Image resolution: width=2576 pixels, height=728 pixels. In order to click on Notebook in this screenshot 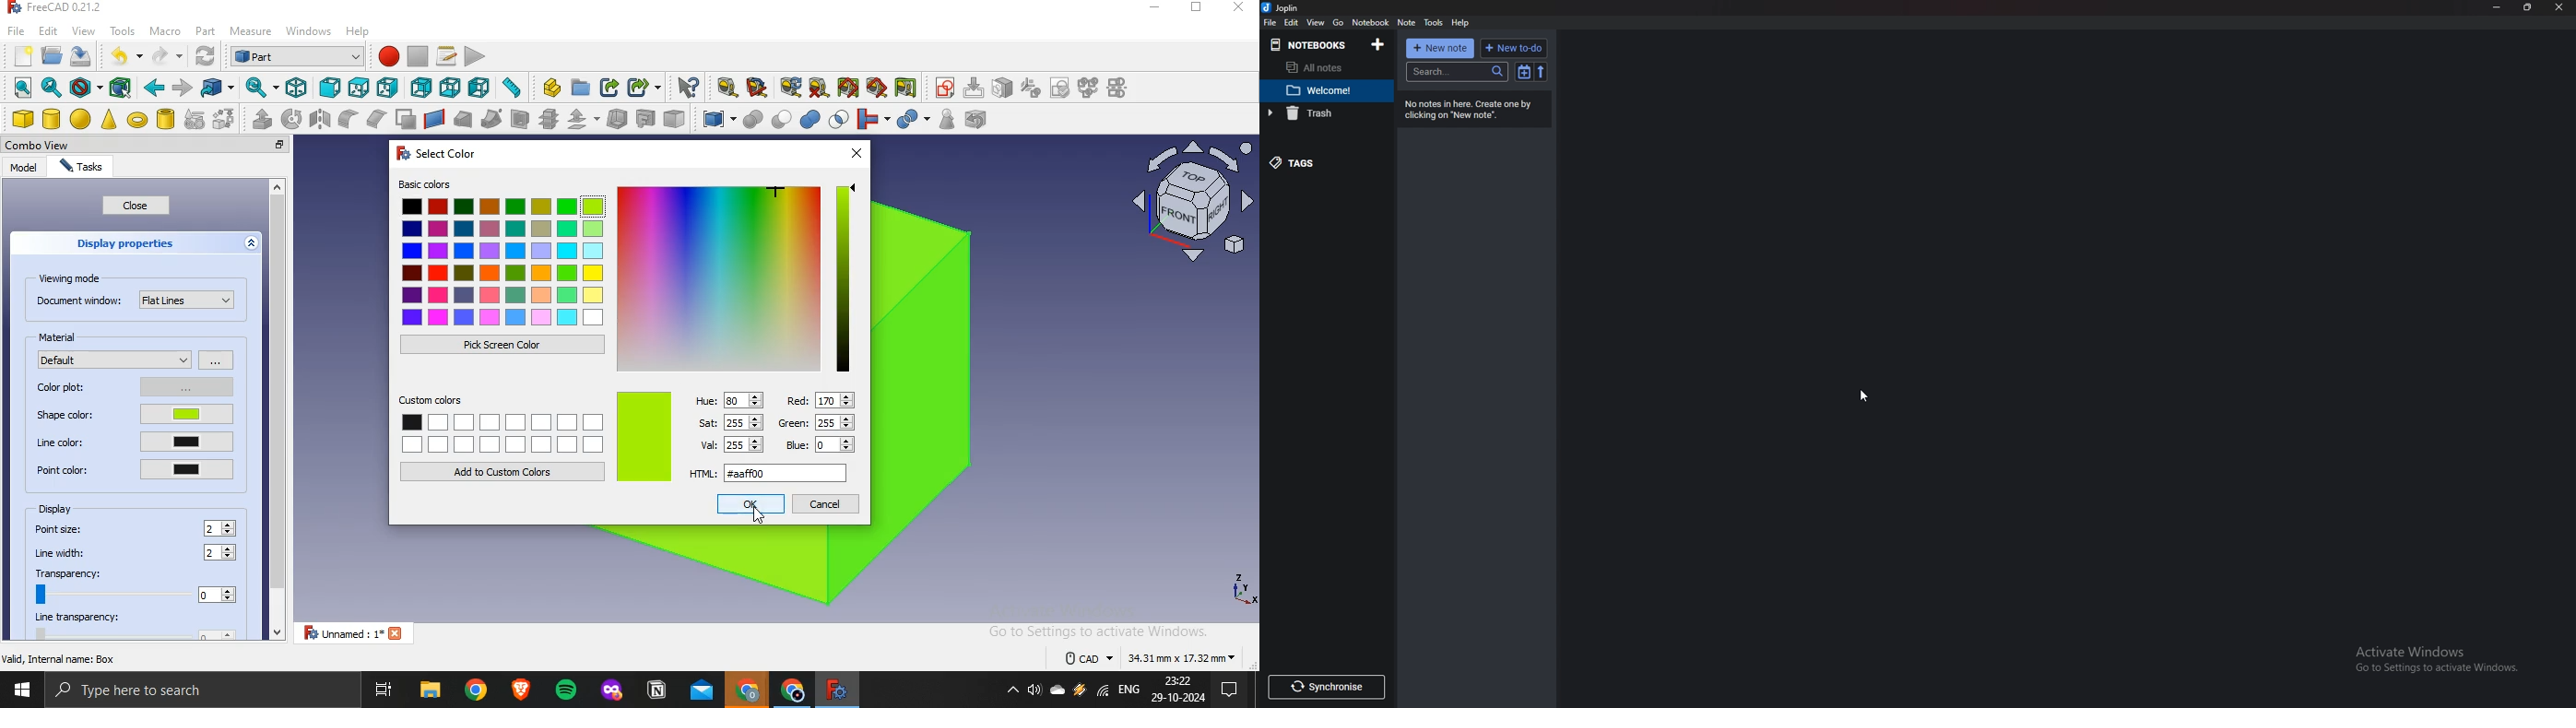, I will do `click(1311, 45)`.